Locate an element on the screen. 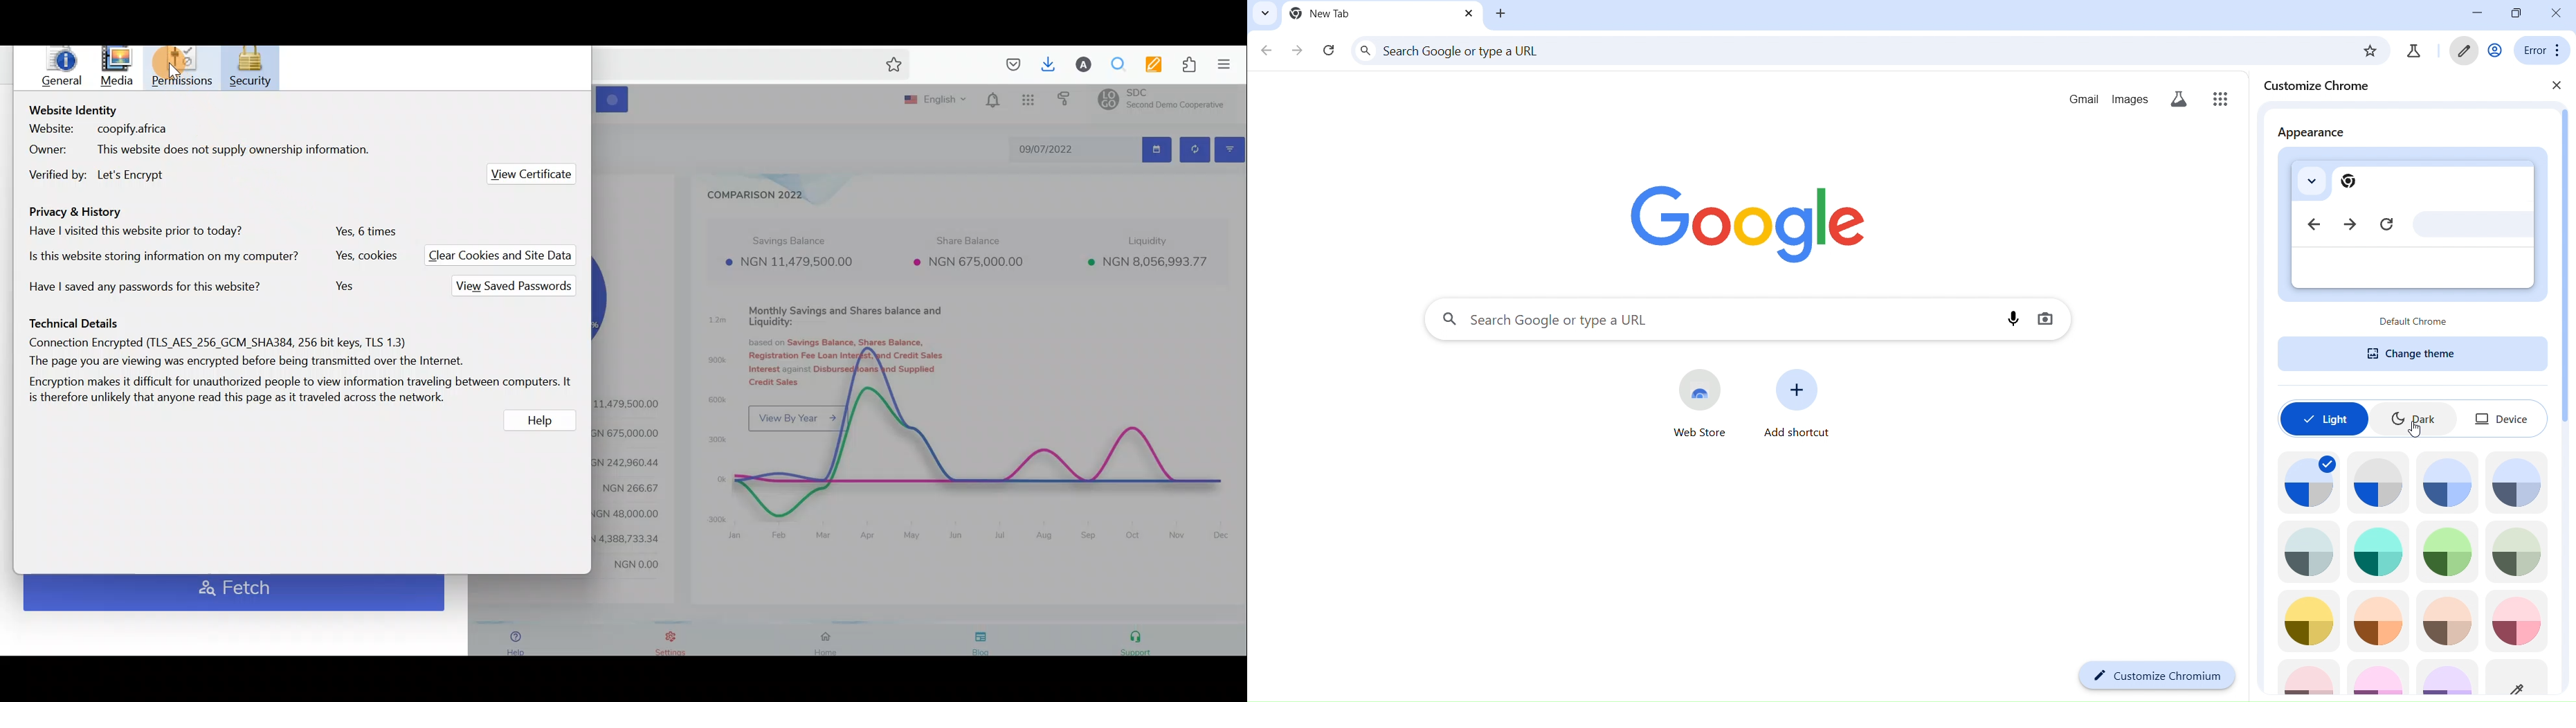 The width and height of the screenshot is (2576, 728). customize chromium is located at coordinates (2158, 676).